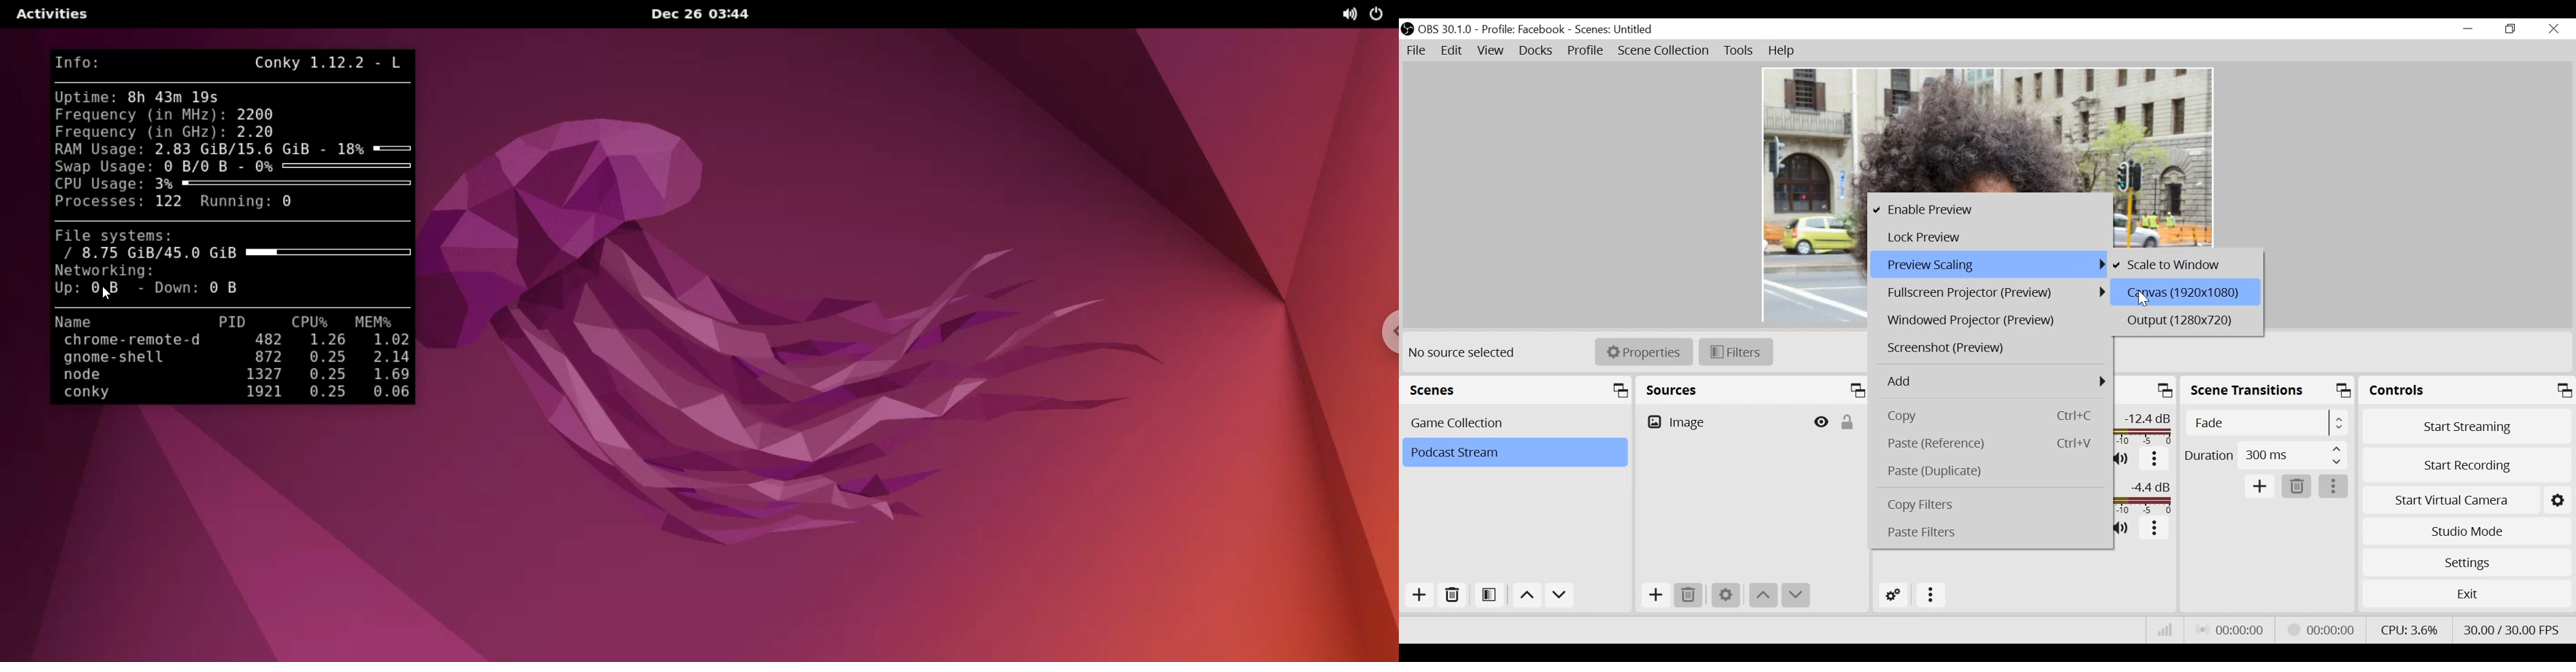  What do you see at coordinates (2155, 528) in the screenshot?
I see `More options` at bounding box center [2155, 528].